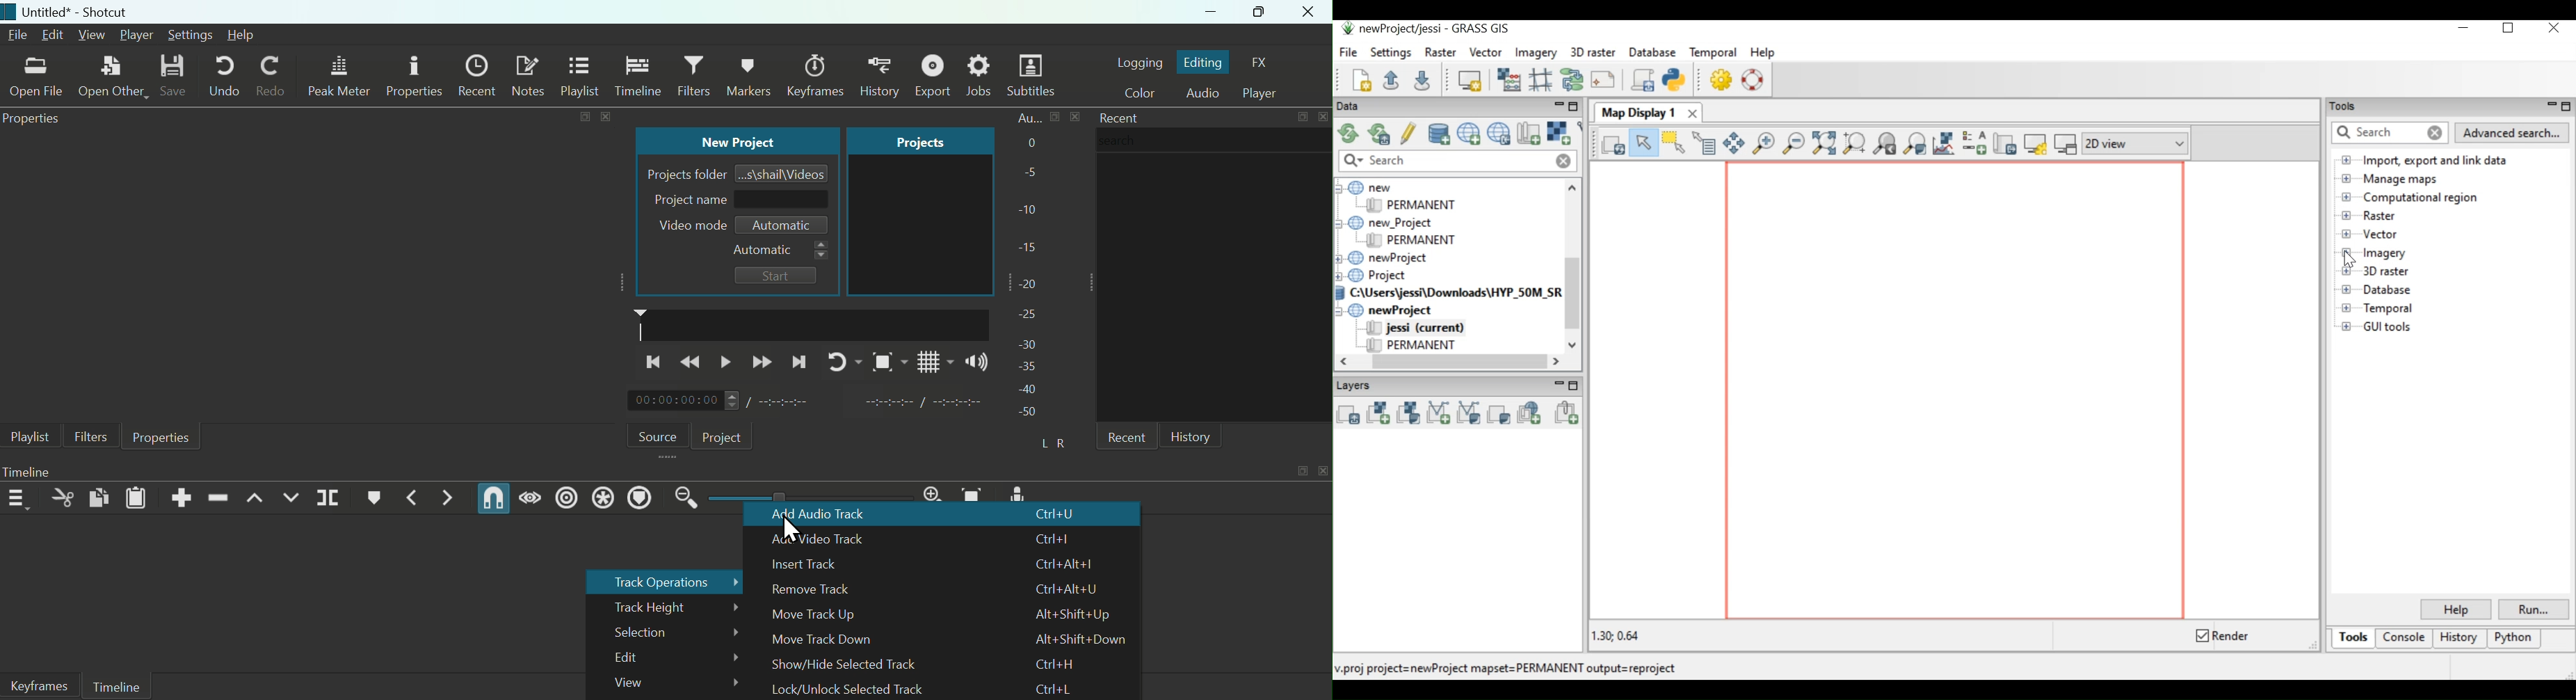  Describe the element at coordinates (686, 502) in the screenshot. I see `Zoom Timeline out` at that location.